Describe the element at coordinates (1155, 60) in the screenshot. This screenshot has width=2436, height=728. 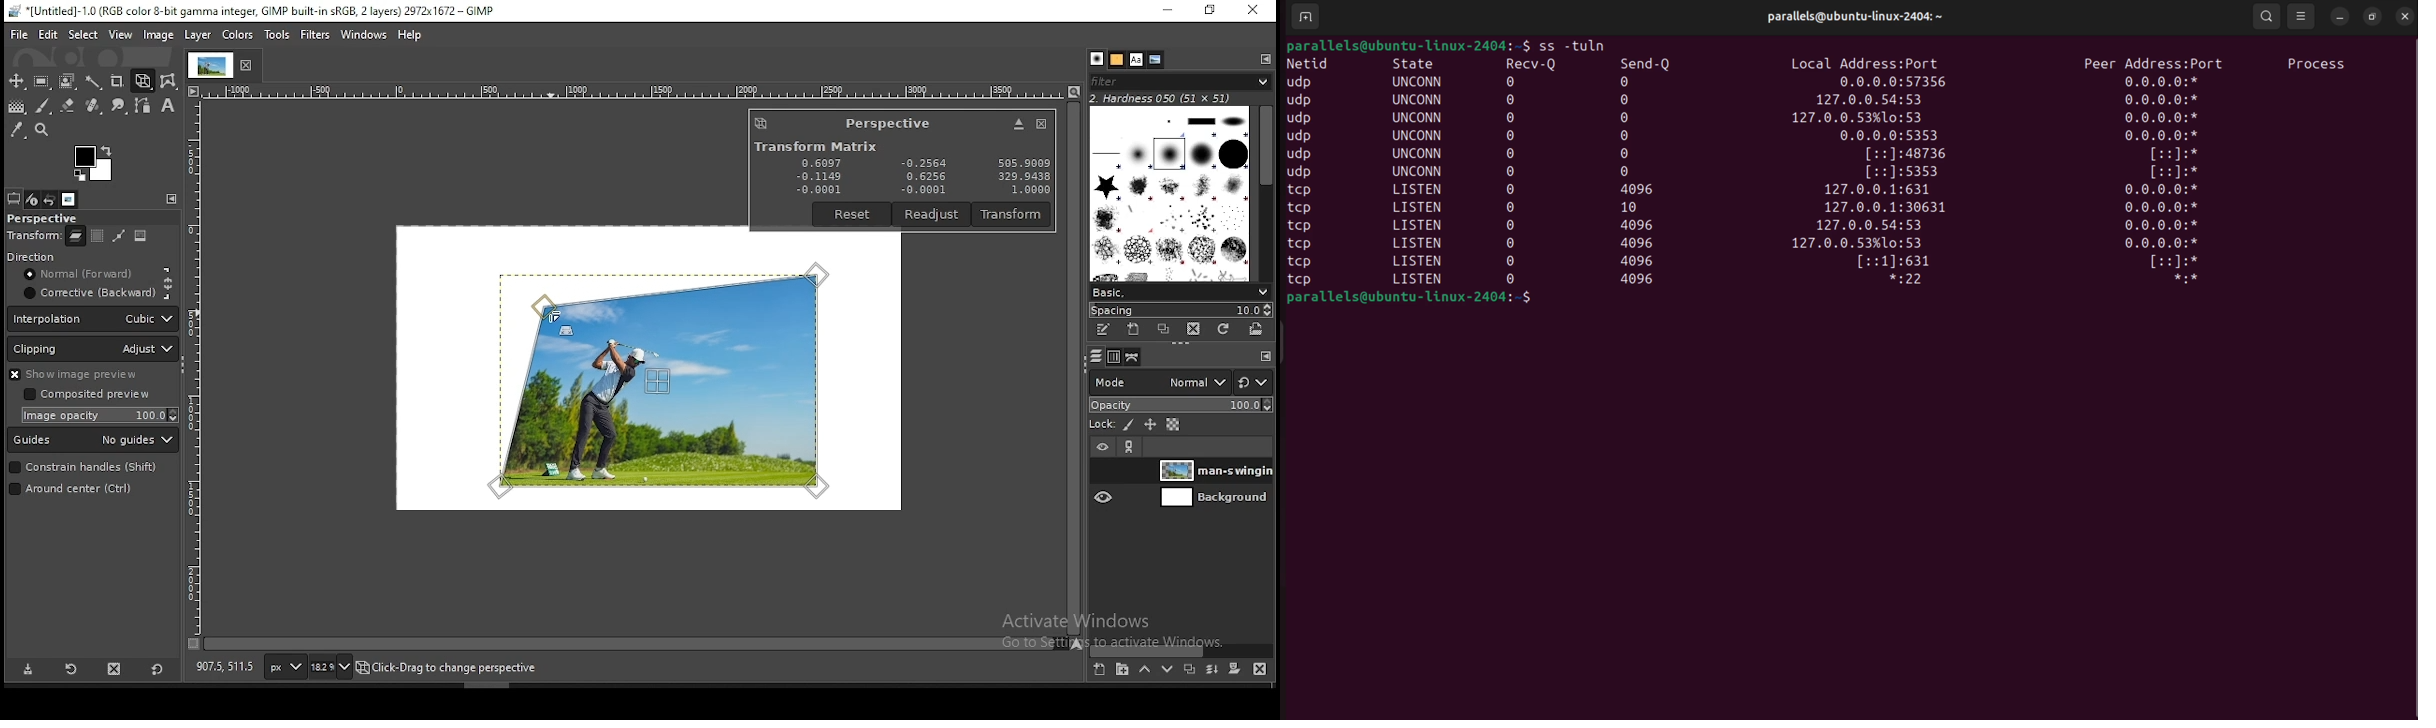
I see `document history` at that location.